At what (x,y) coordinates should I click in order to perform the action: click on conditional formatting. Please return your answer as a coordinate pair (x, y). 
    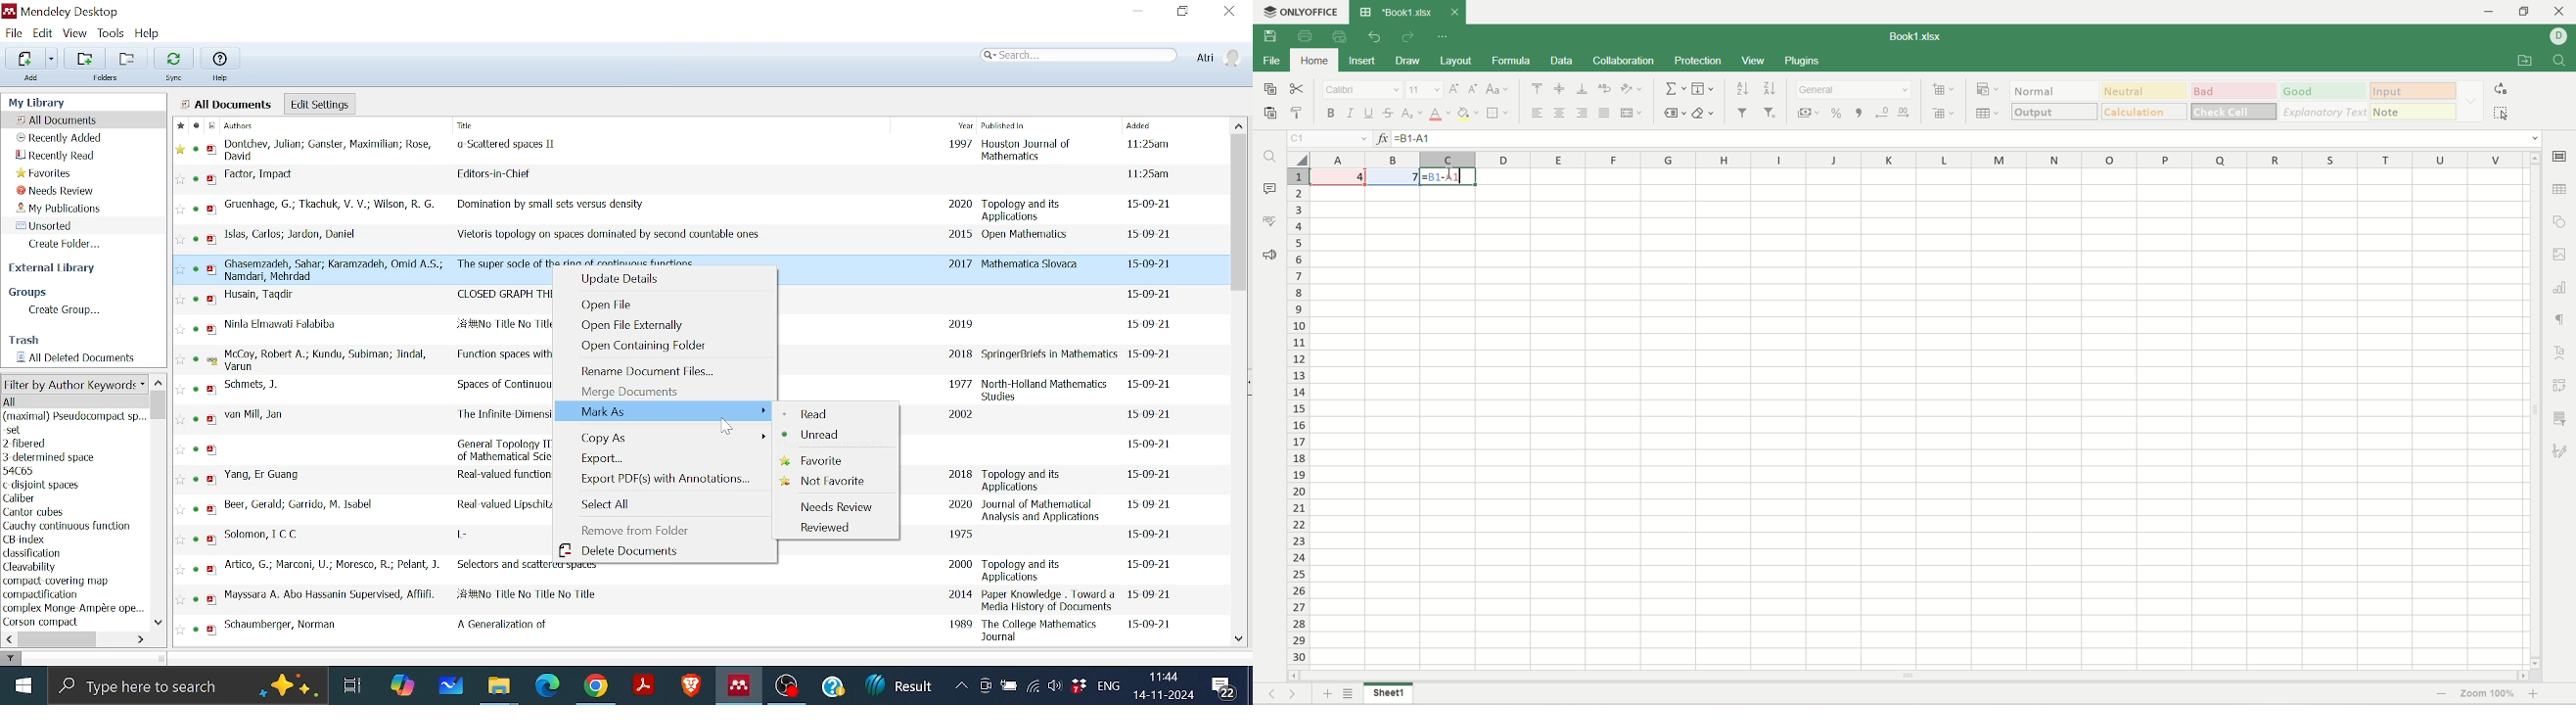
    Looking at the image, I should click on (1990, 87).